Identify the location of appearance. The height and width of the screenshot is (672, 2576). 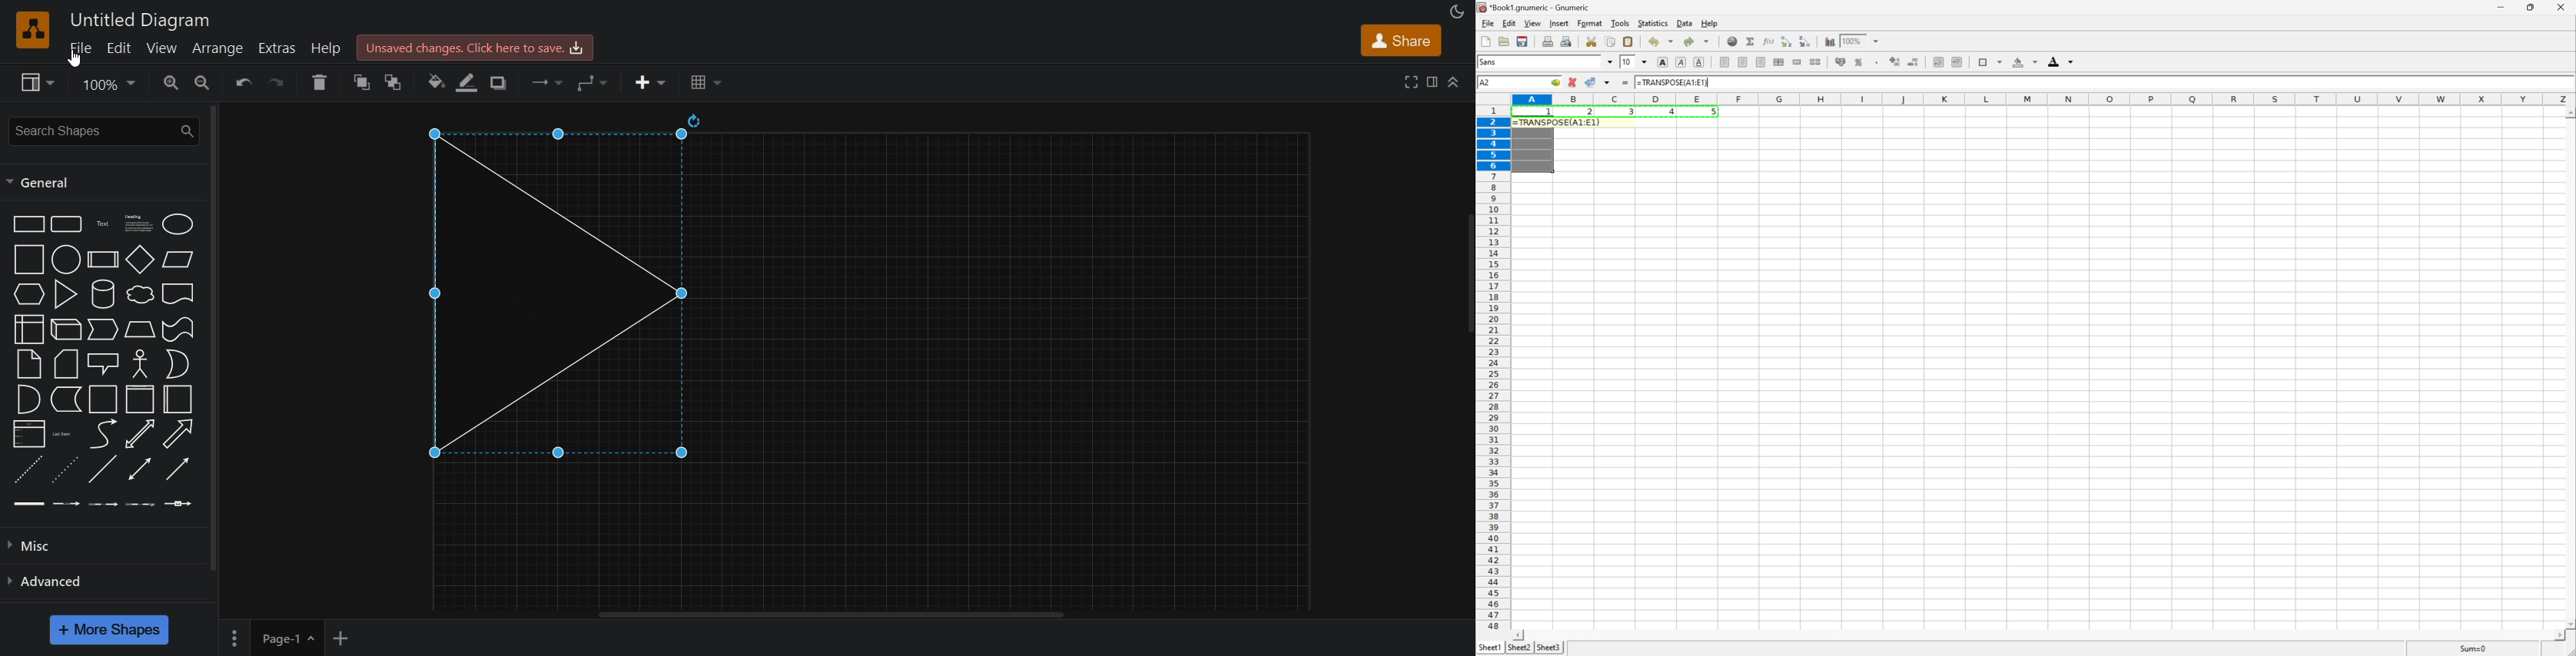
(1455, 12).